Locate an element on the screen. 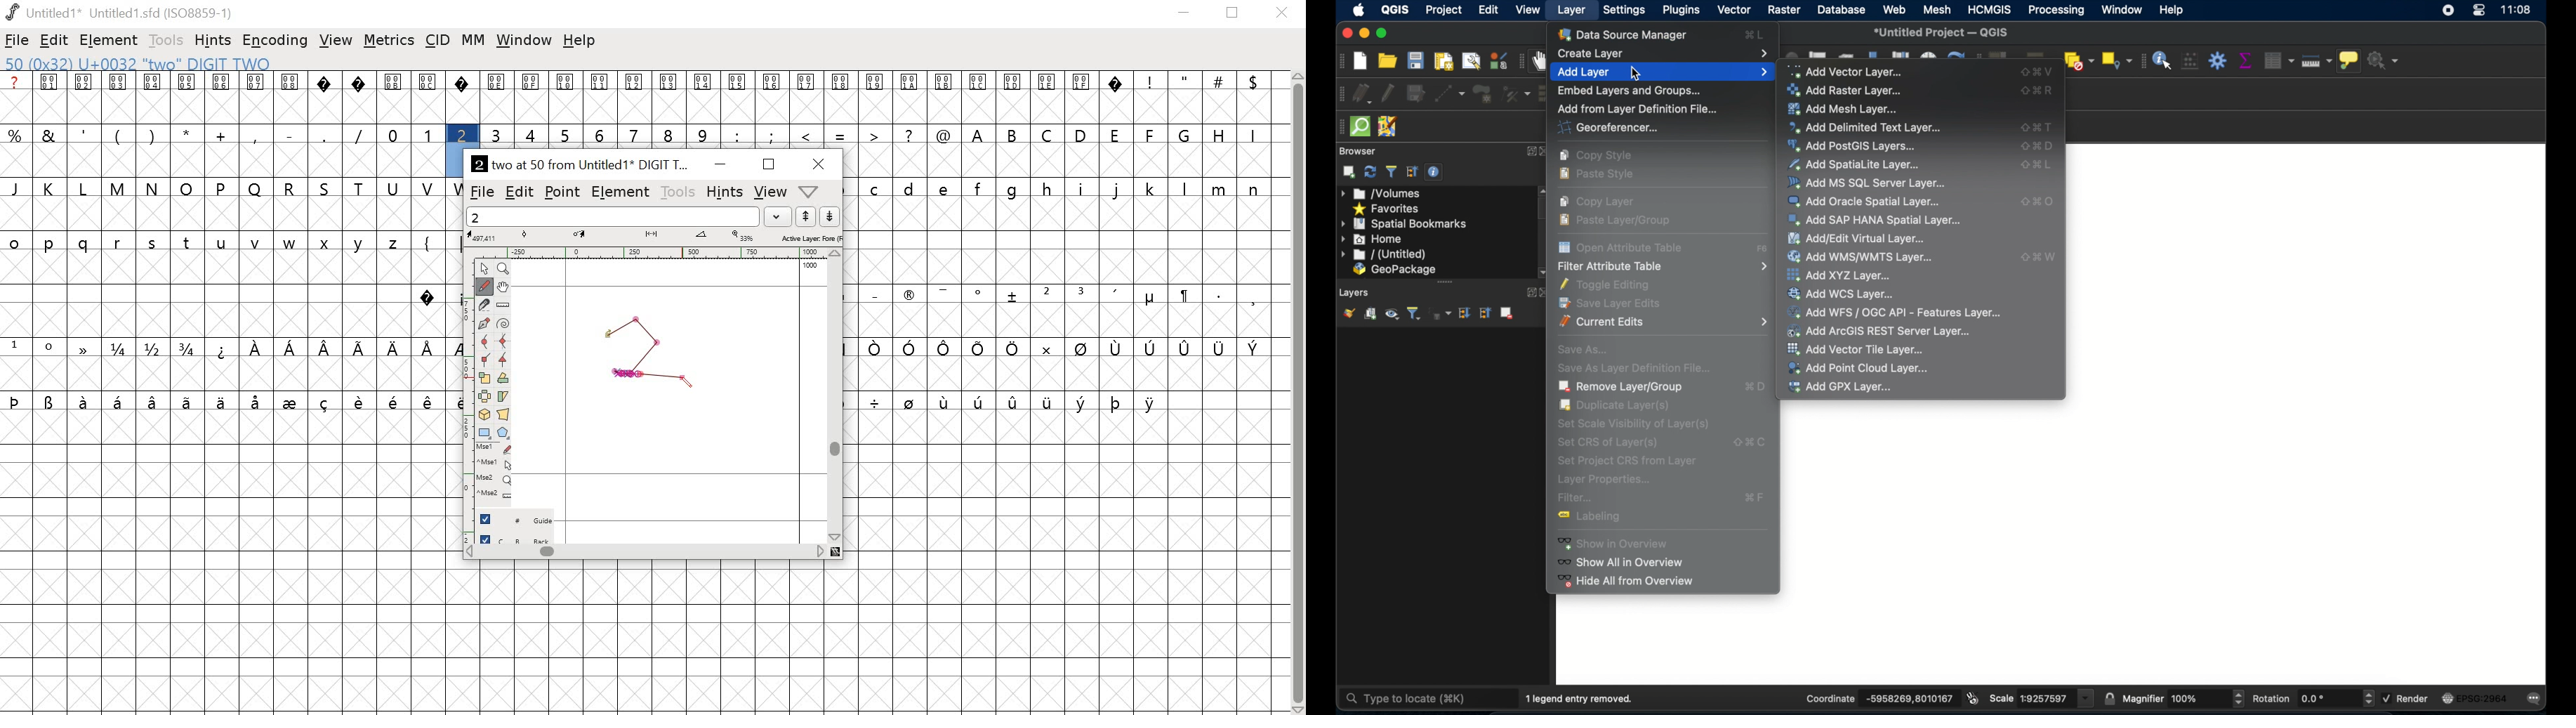 This screenshot has height=728, width=2576. drag handle is located at coordinates (1446, 281).